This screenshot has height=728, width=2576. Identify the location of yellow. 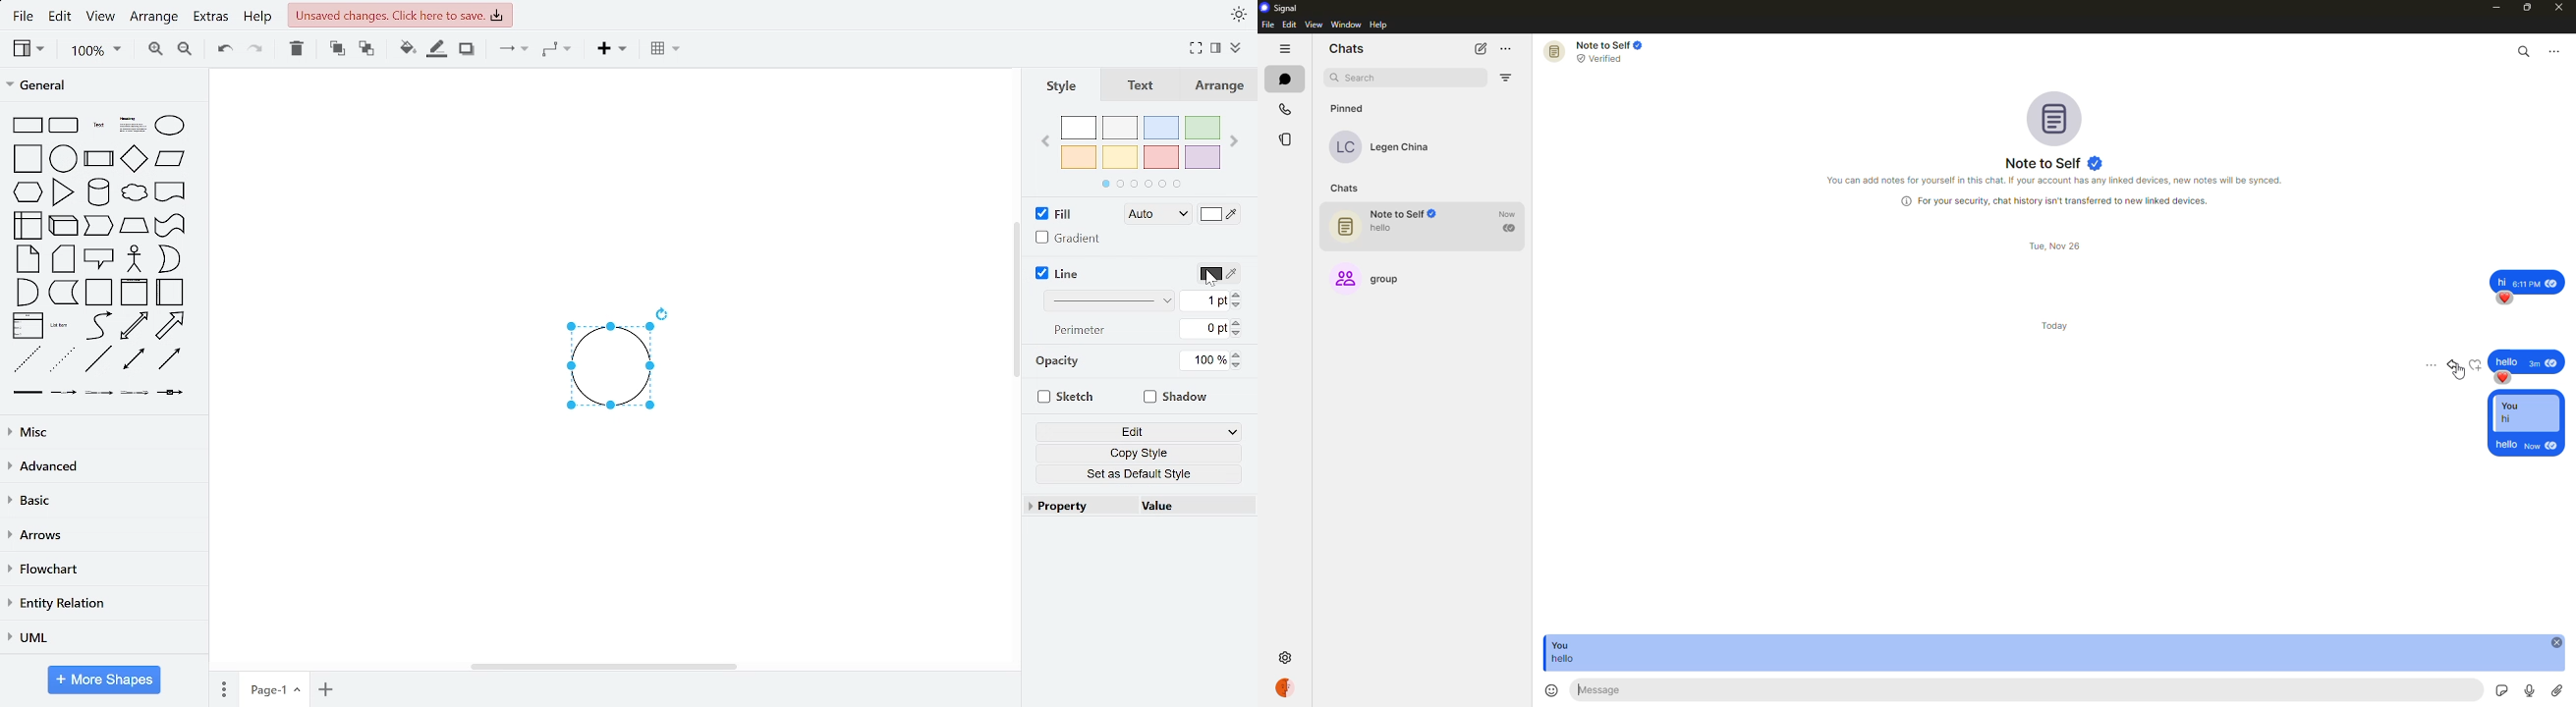
(1121, 157).